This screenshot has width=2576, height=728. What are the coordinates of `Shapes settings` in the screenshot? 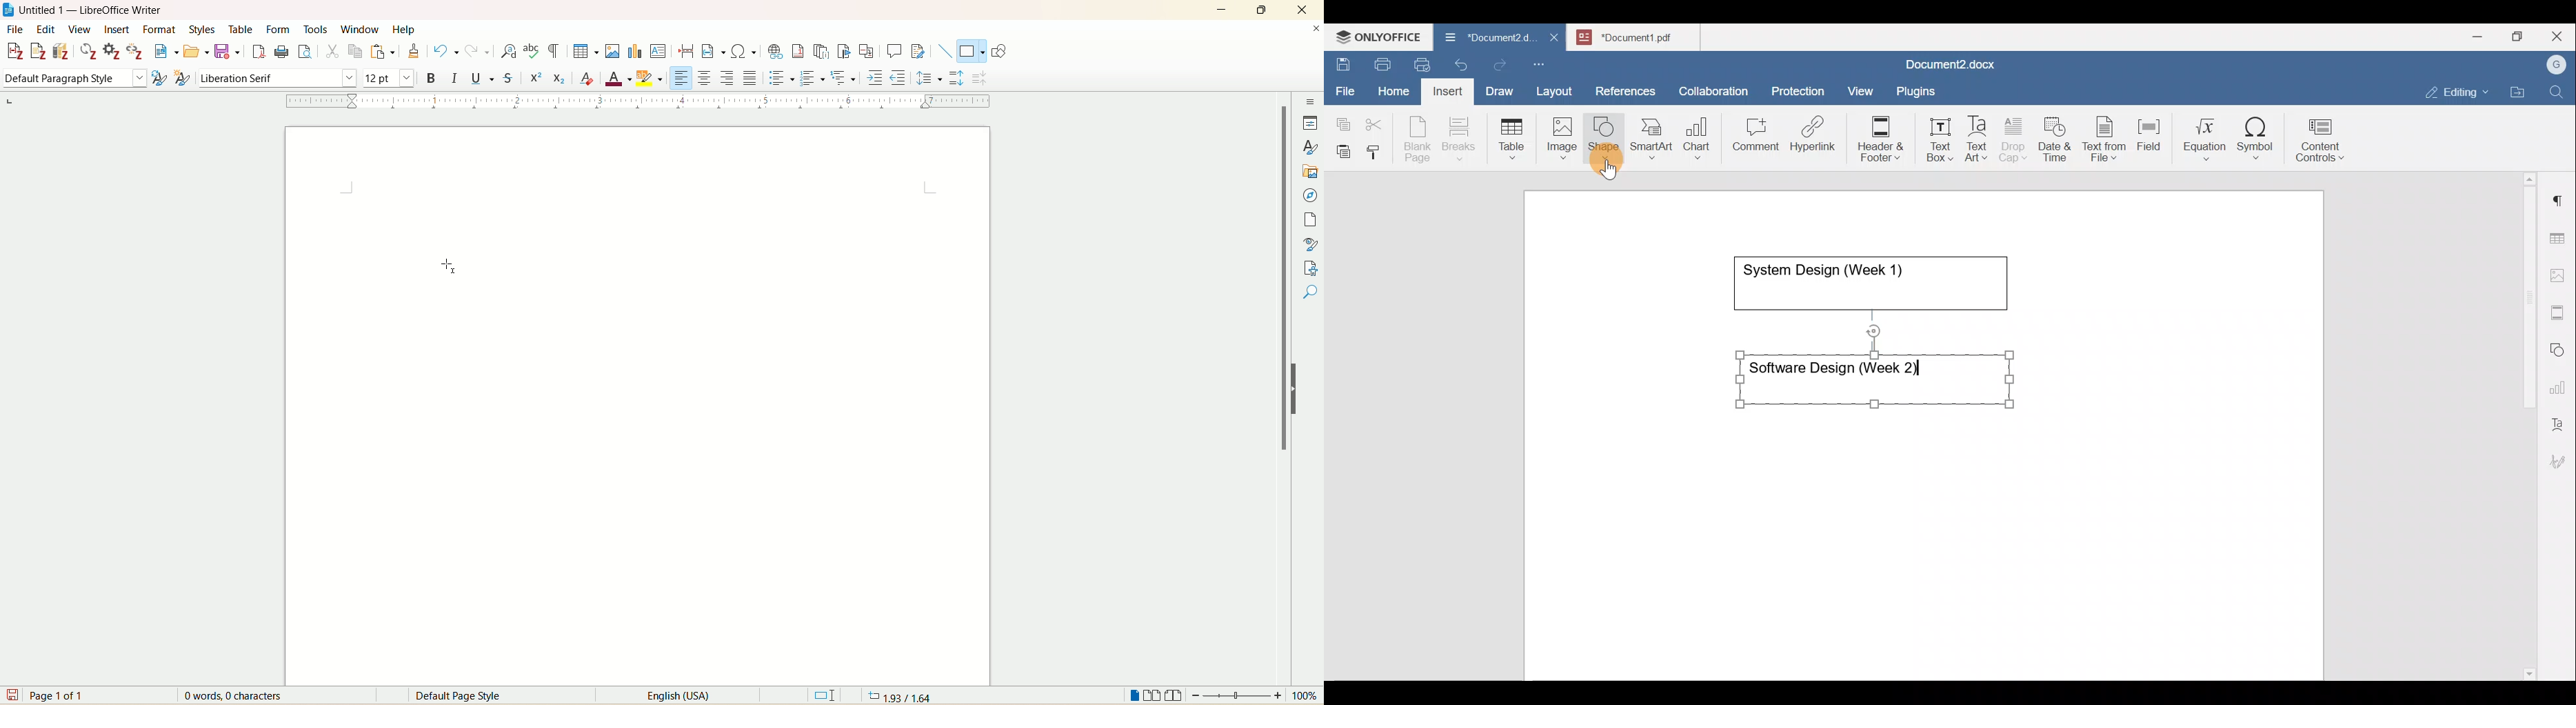 It's located at (2560, 348).